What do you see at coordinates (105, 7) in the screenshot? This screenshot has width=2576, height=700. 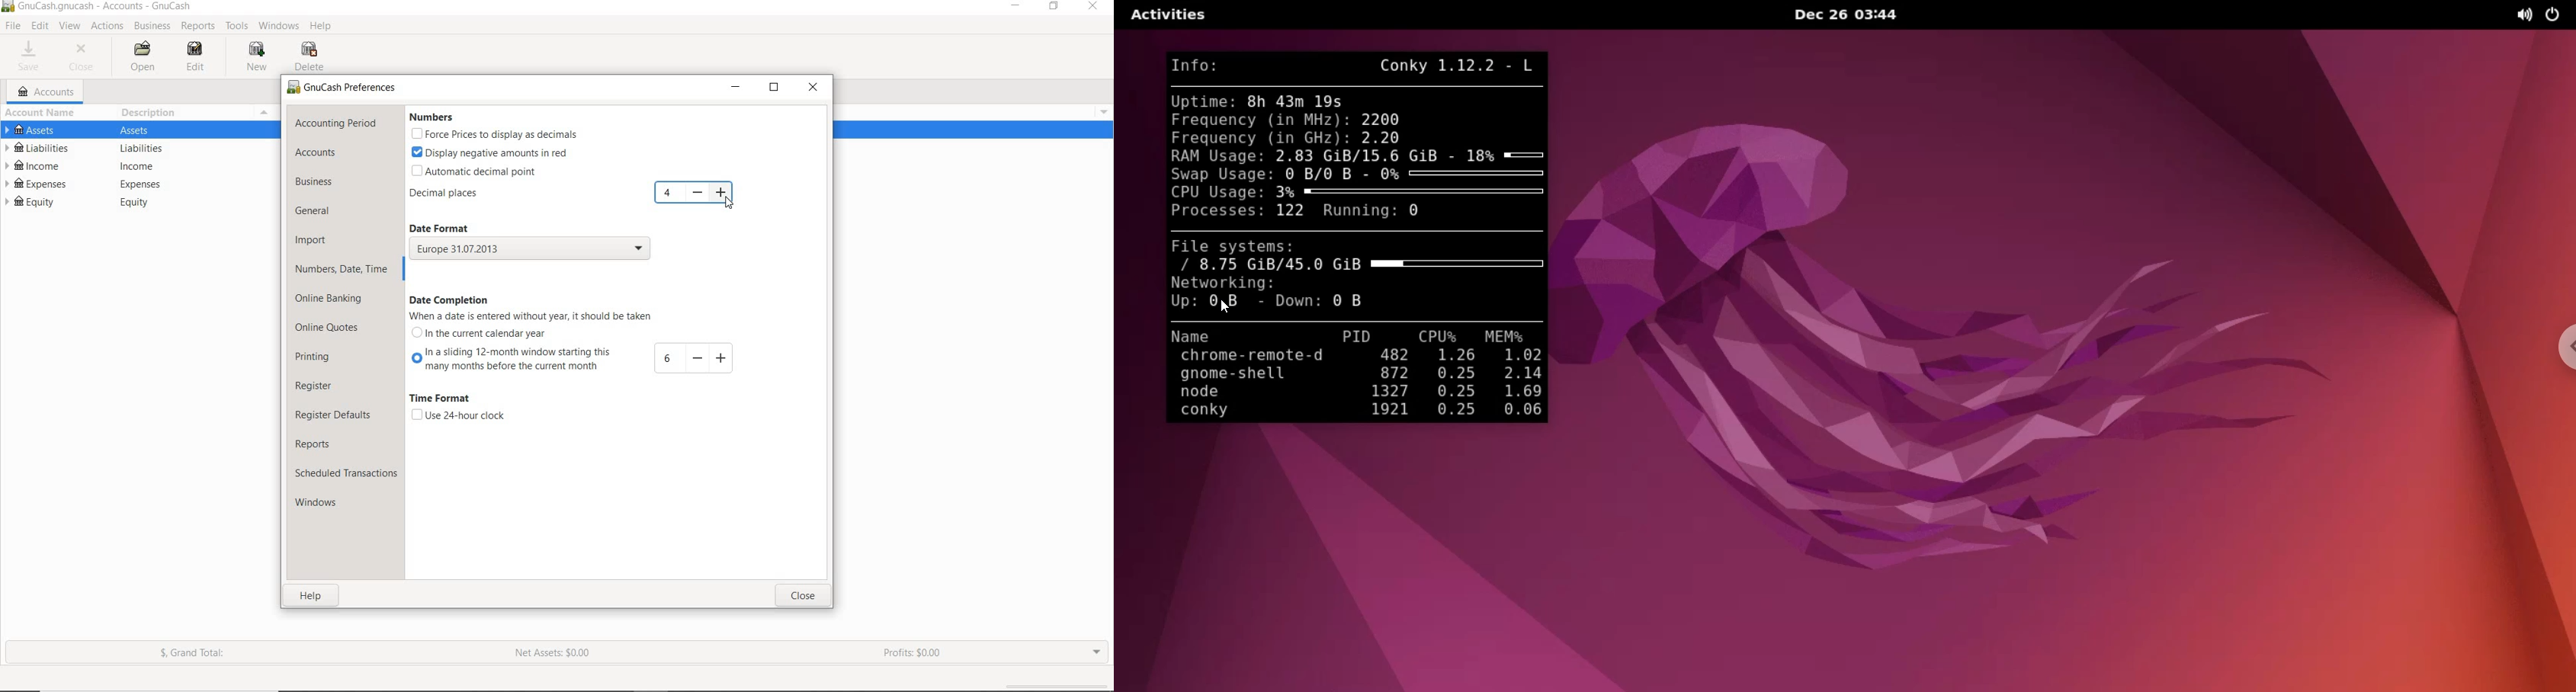 I see `title` at bounding box center [105, 7].